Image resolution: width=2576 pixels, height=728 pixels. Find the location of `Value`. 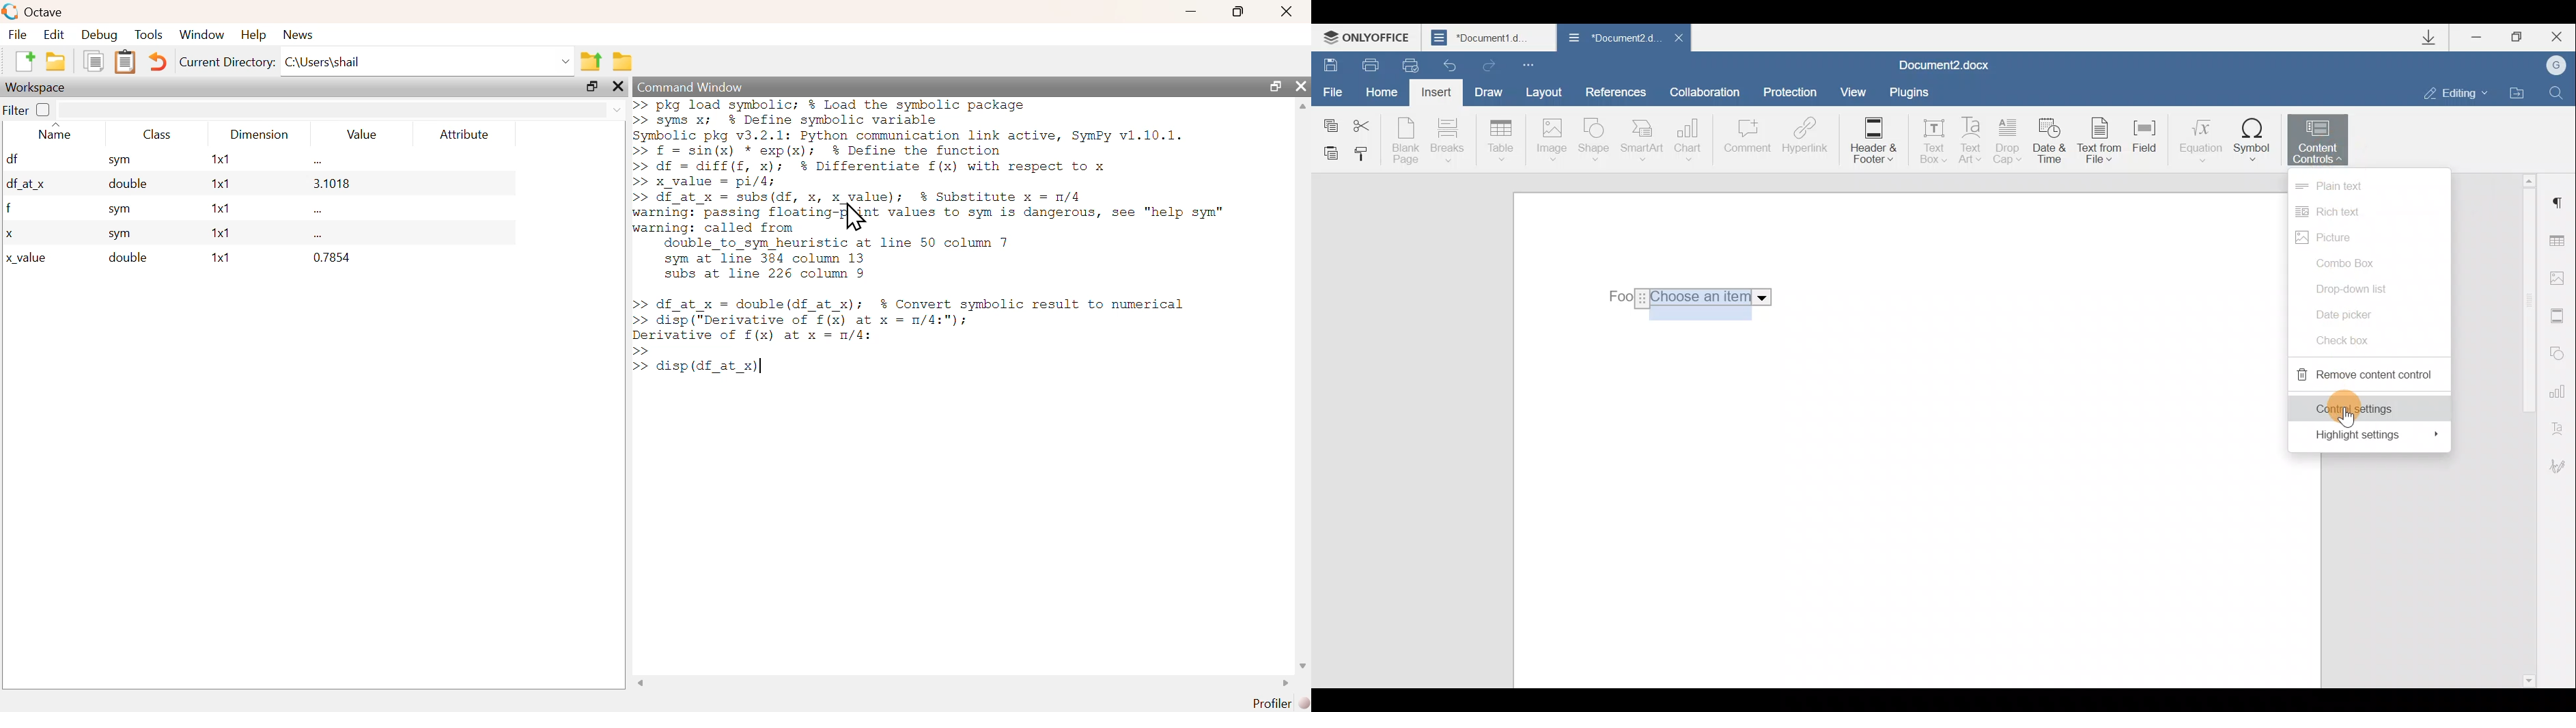

Value is located at coordinates (359, 134).